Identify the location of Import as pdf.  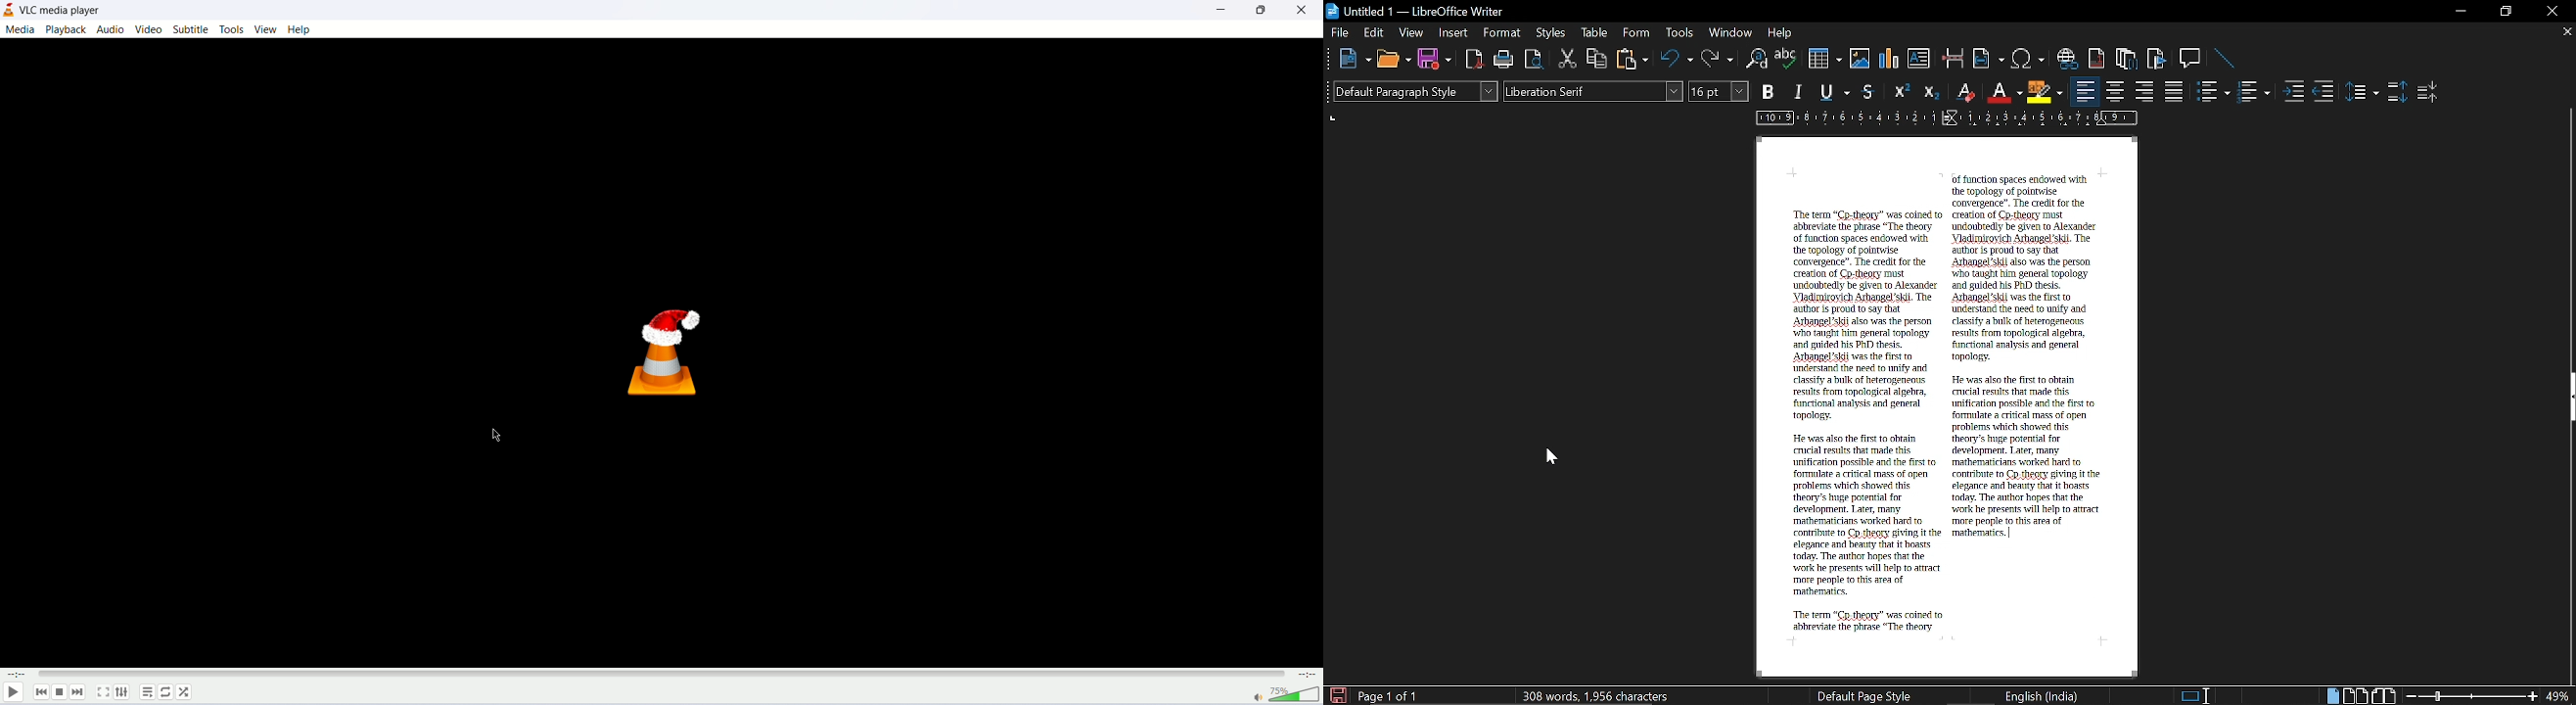
(1474, 61).